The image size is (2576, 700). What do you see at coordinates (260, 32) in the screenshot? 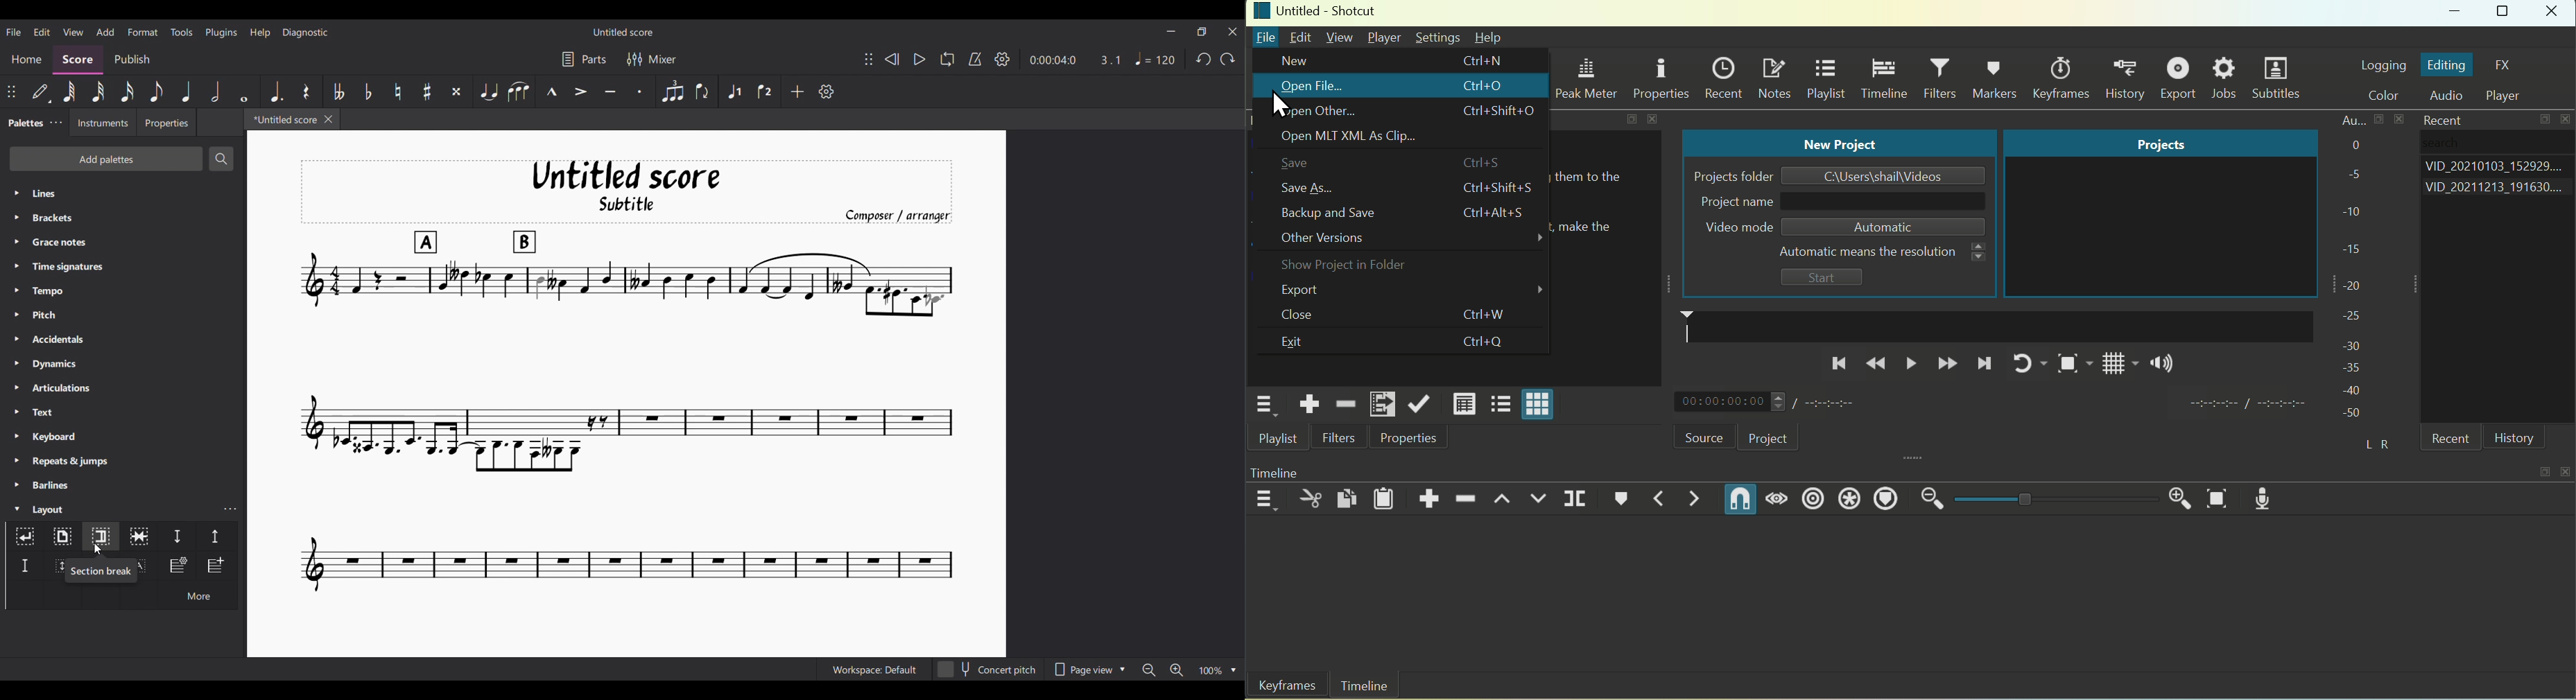
I see `Help menu` at bounding box center [260, 32].